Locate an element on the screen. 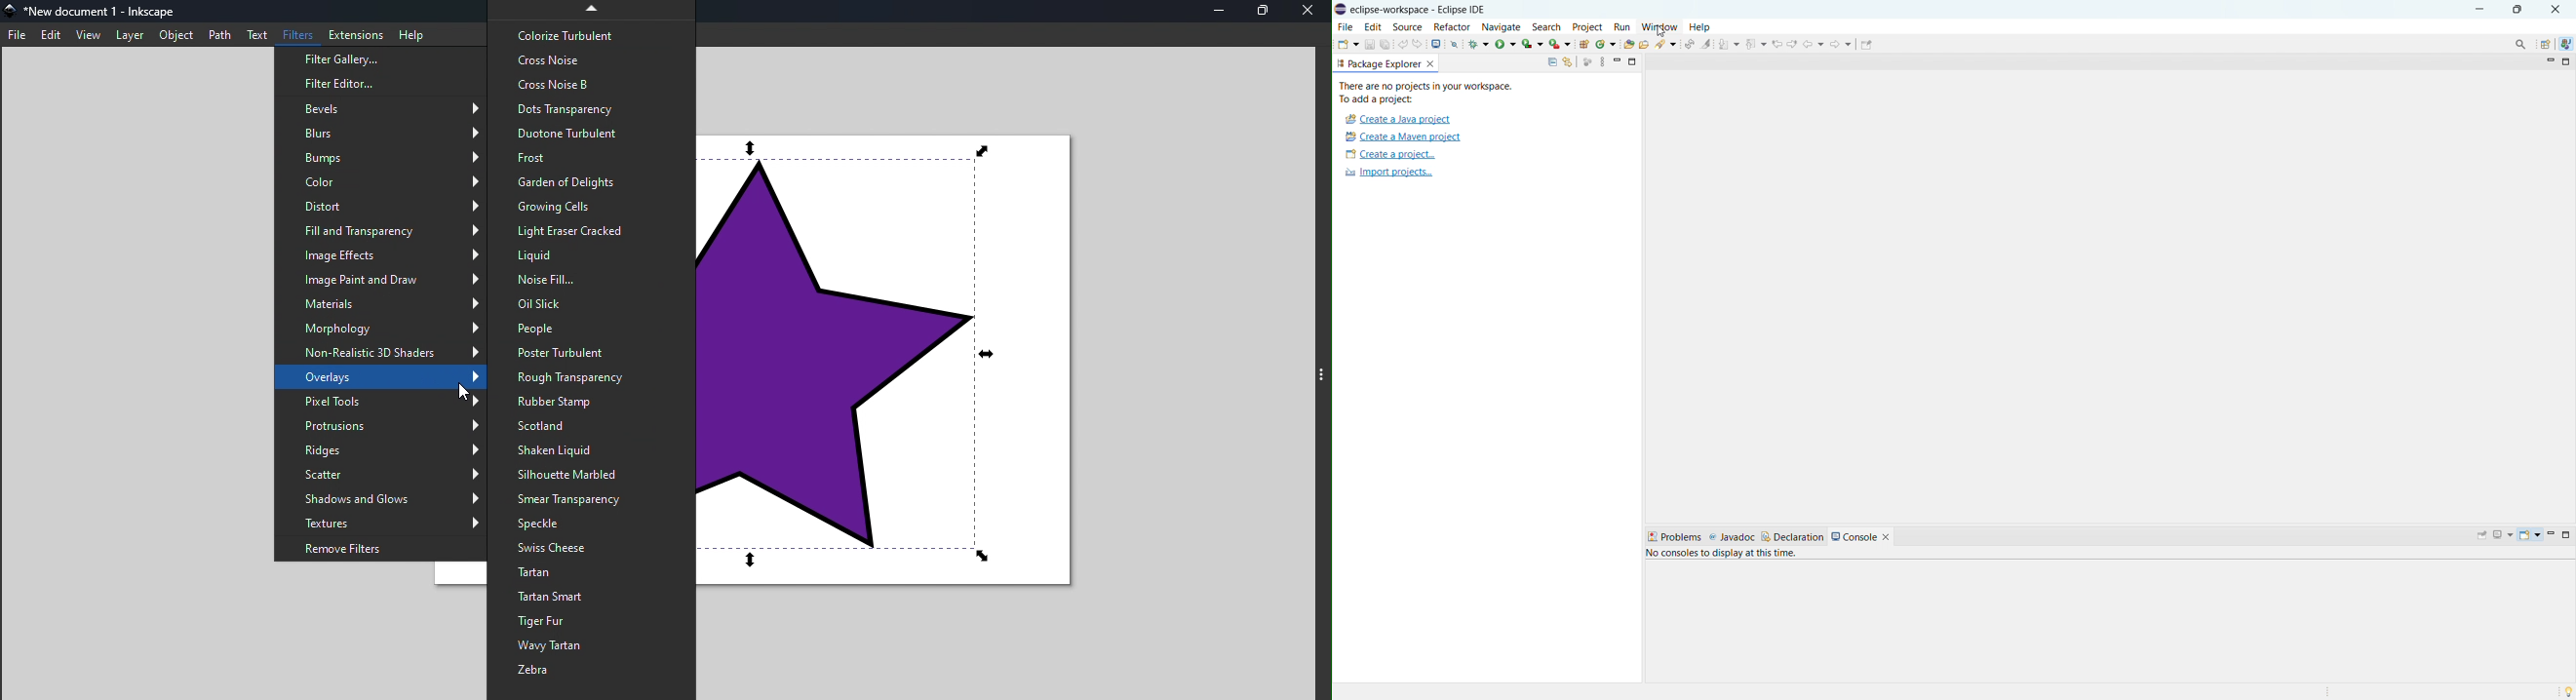  create a project is located at coordinates (1390, 154).